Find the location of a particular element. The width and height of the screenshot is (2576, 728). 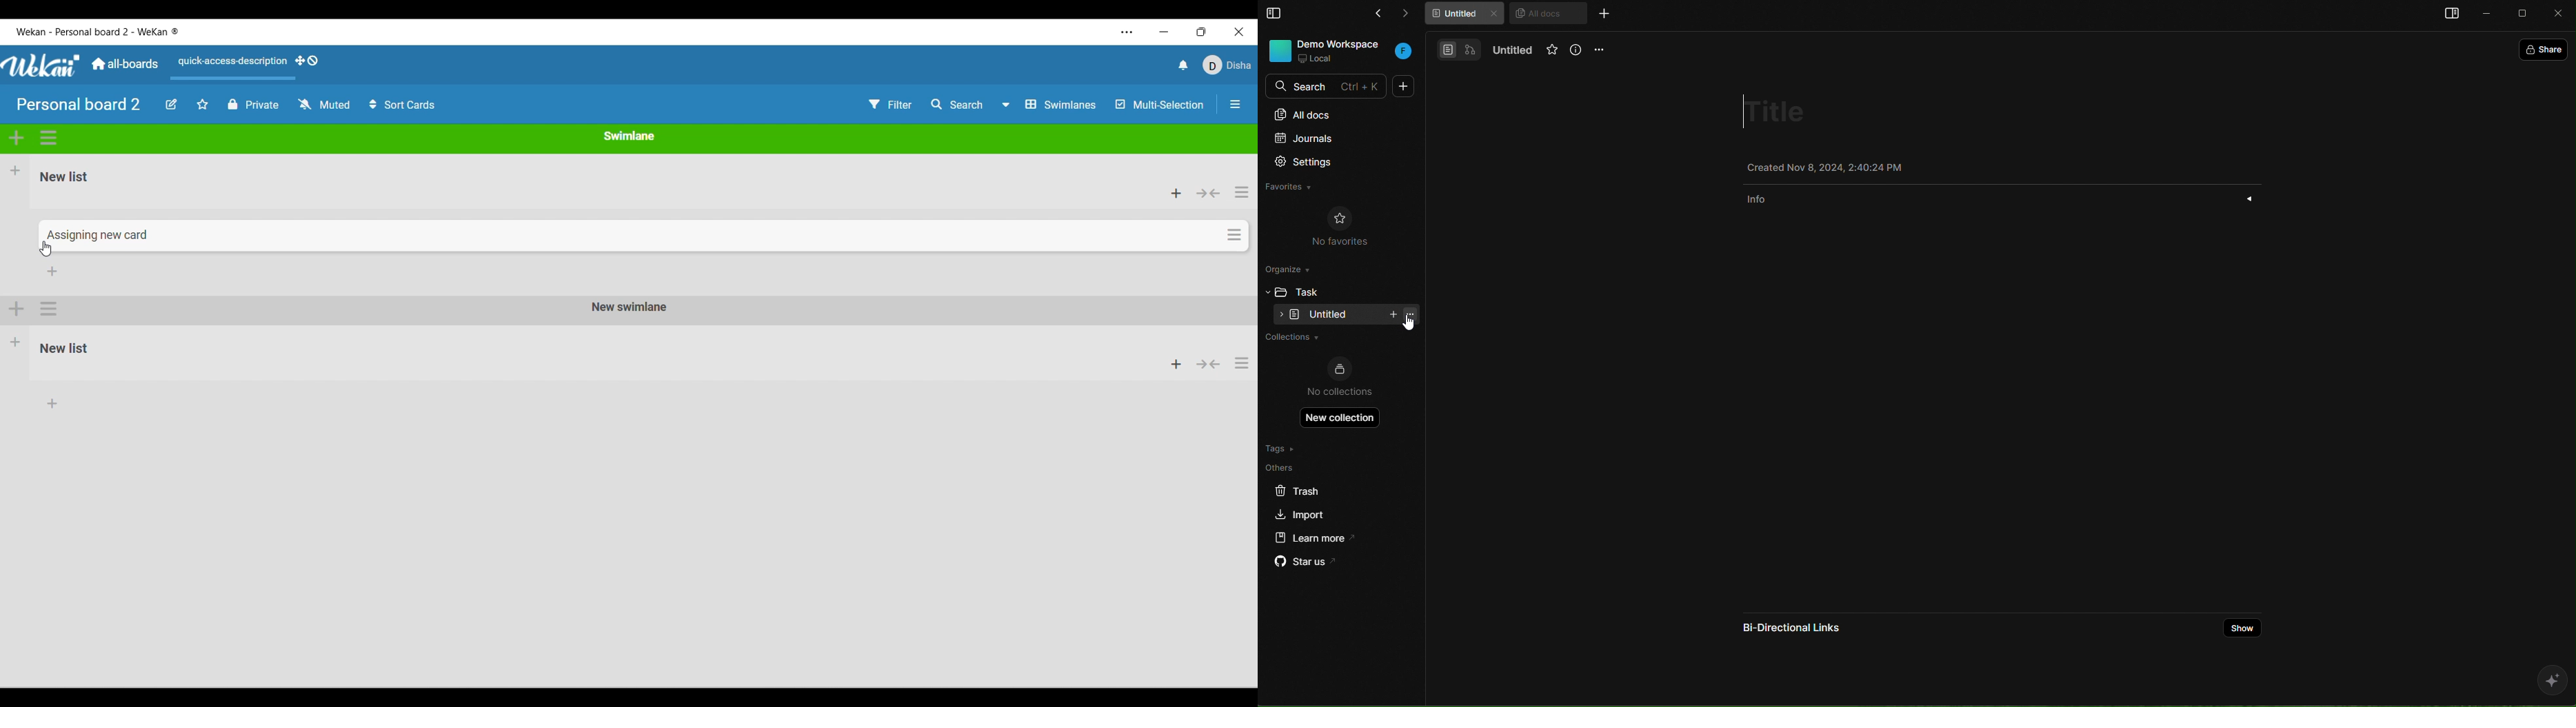

no collections is located at coordinates (1340, 378).